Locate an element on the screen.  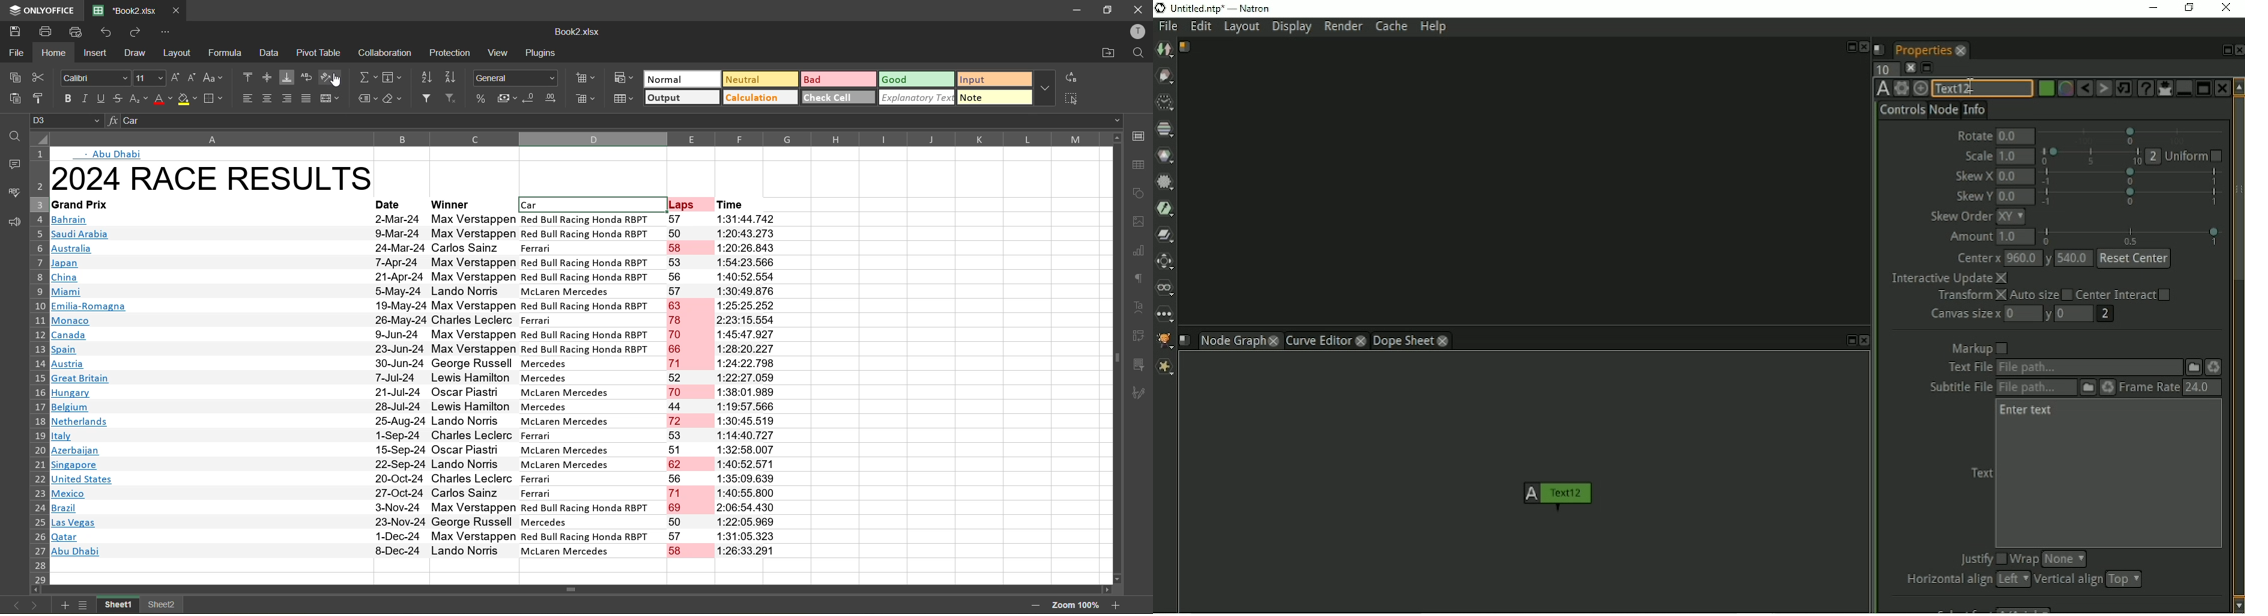
table is located at coordinates (1141, 166).